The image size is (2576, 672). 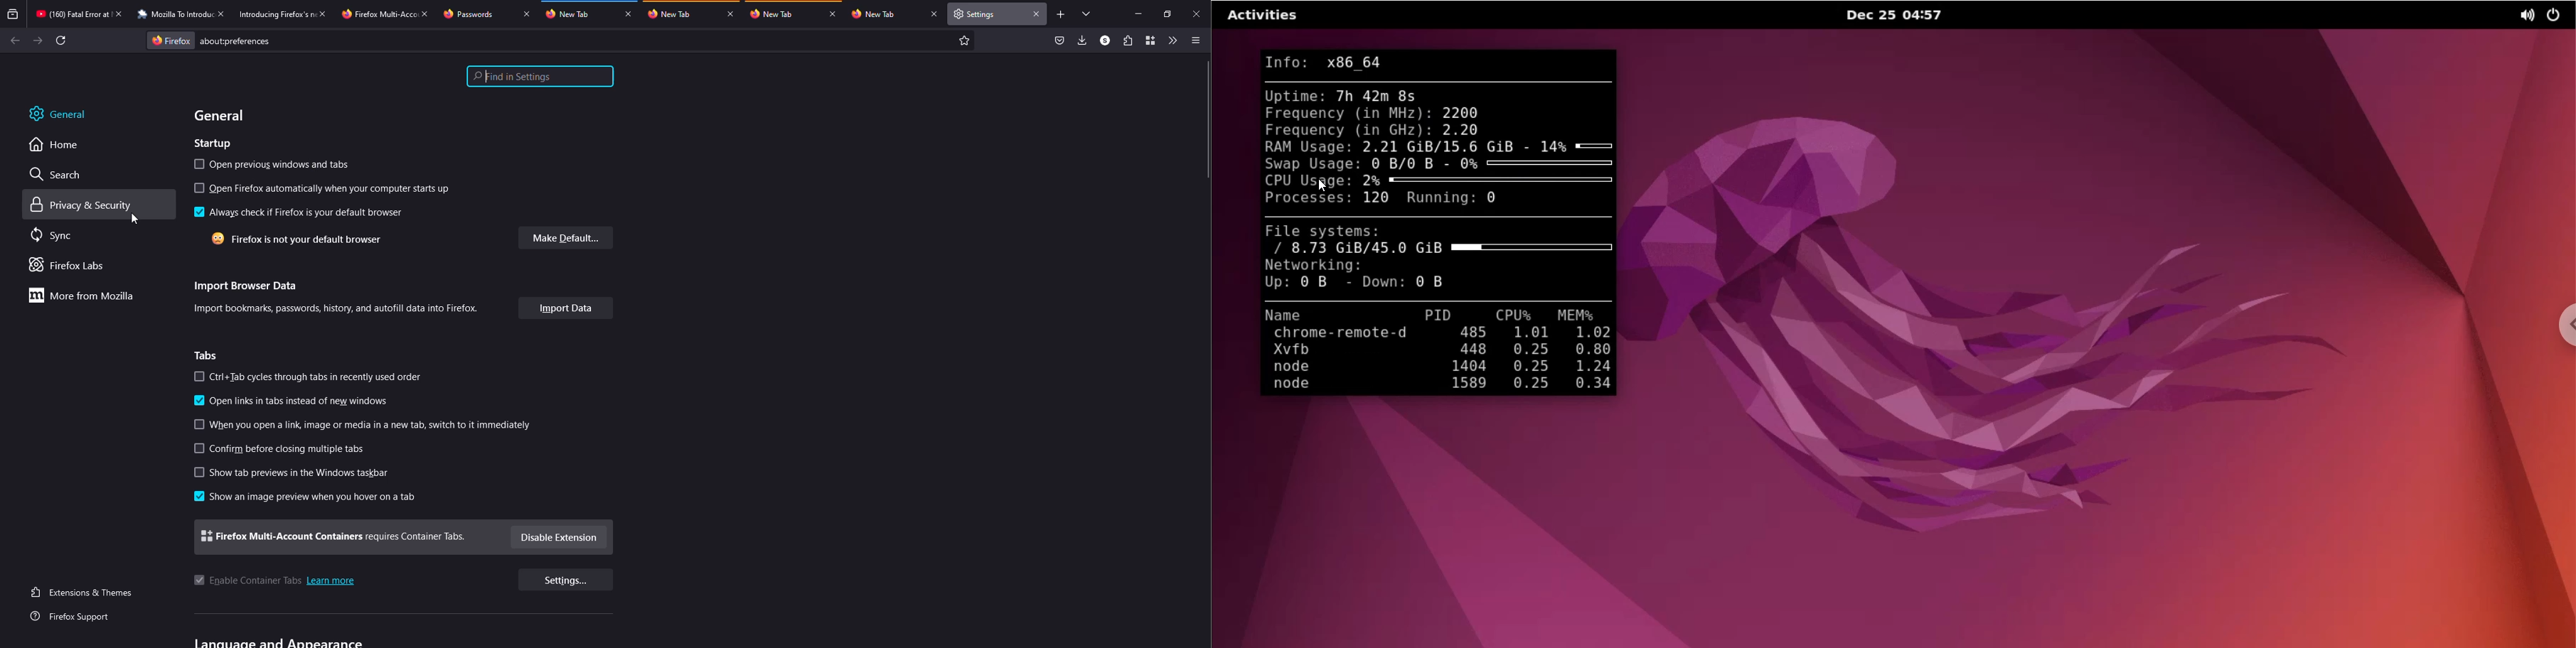 What do you see at coordinates (428, 13) in the screenshot?
I see `close` at bounding box center [428, 13].